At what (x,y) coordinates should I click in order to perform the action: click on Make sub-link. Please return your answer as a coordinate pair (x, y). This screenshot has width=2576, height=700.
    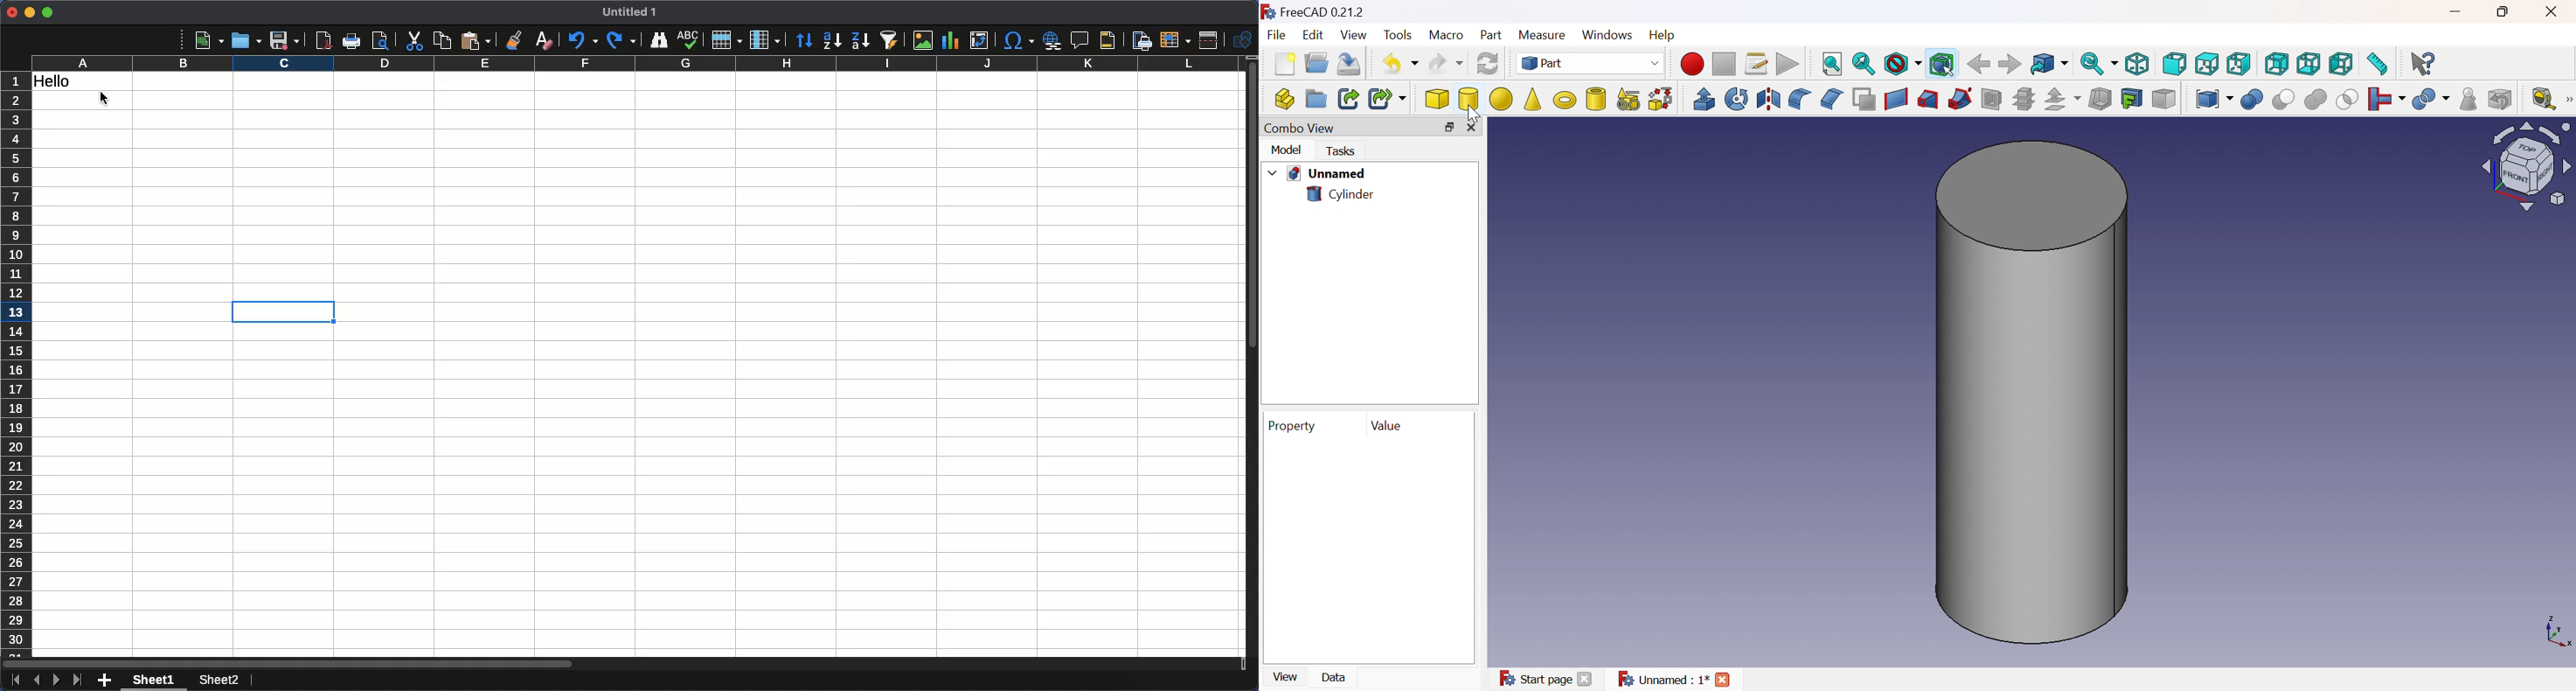
    Looking at the image, I should click on (1387, 98).